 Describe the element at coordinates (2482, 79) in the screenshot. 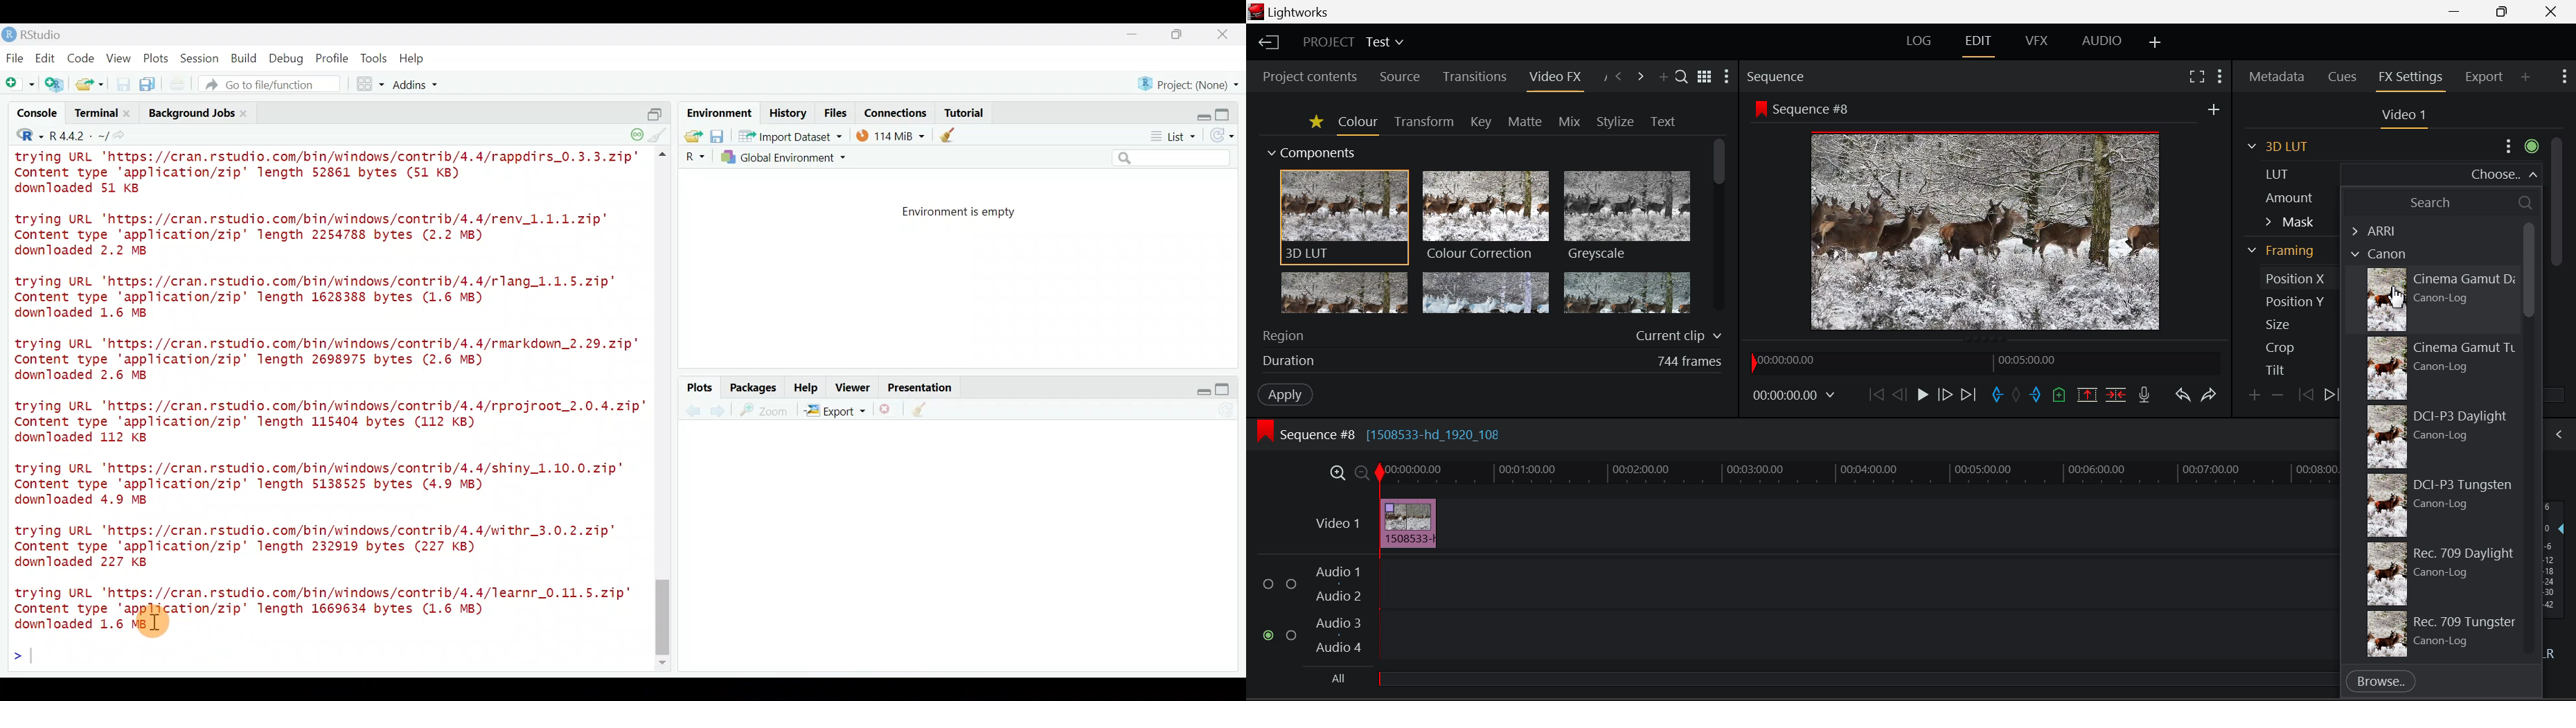

I see `Export` at that location.